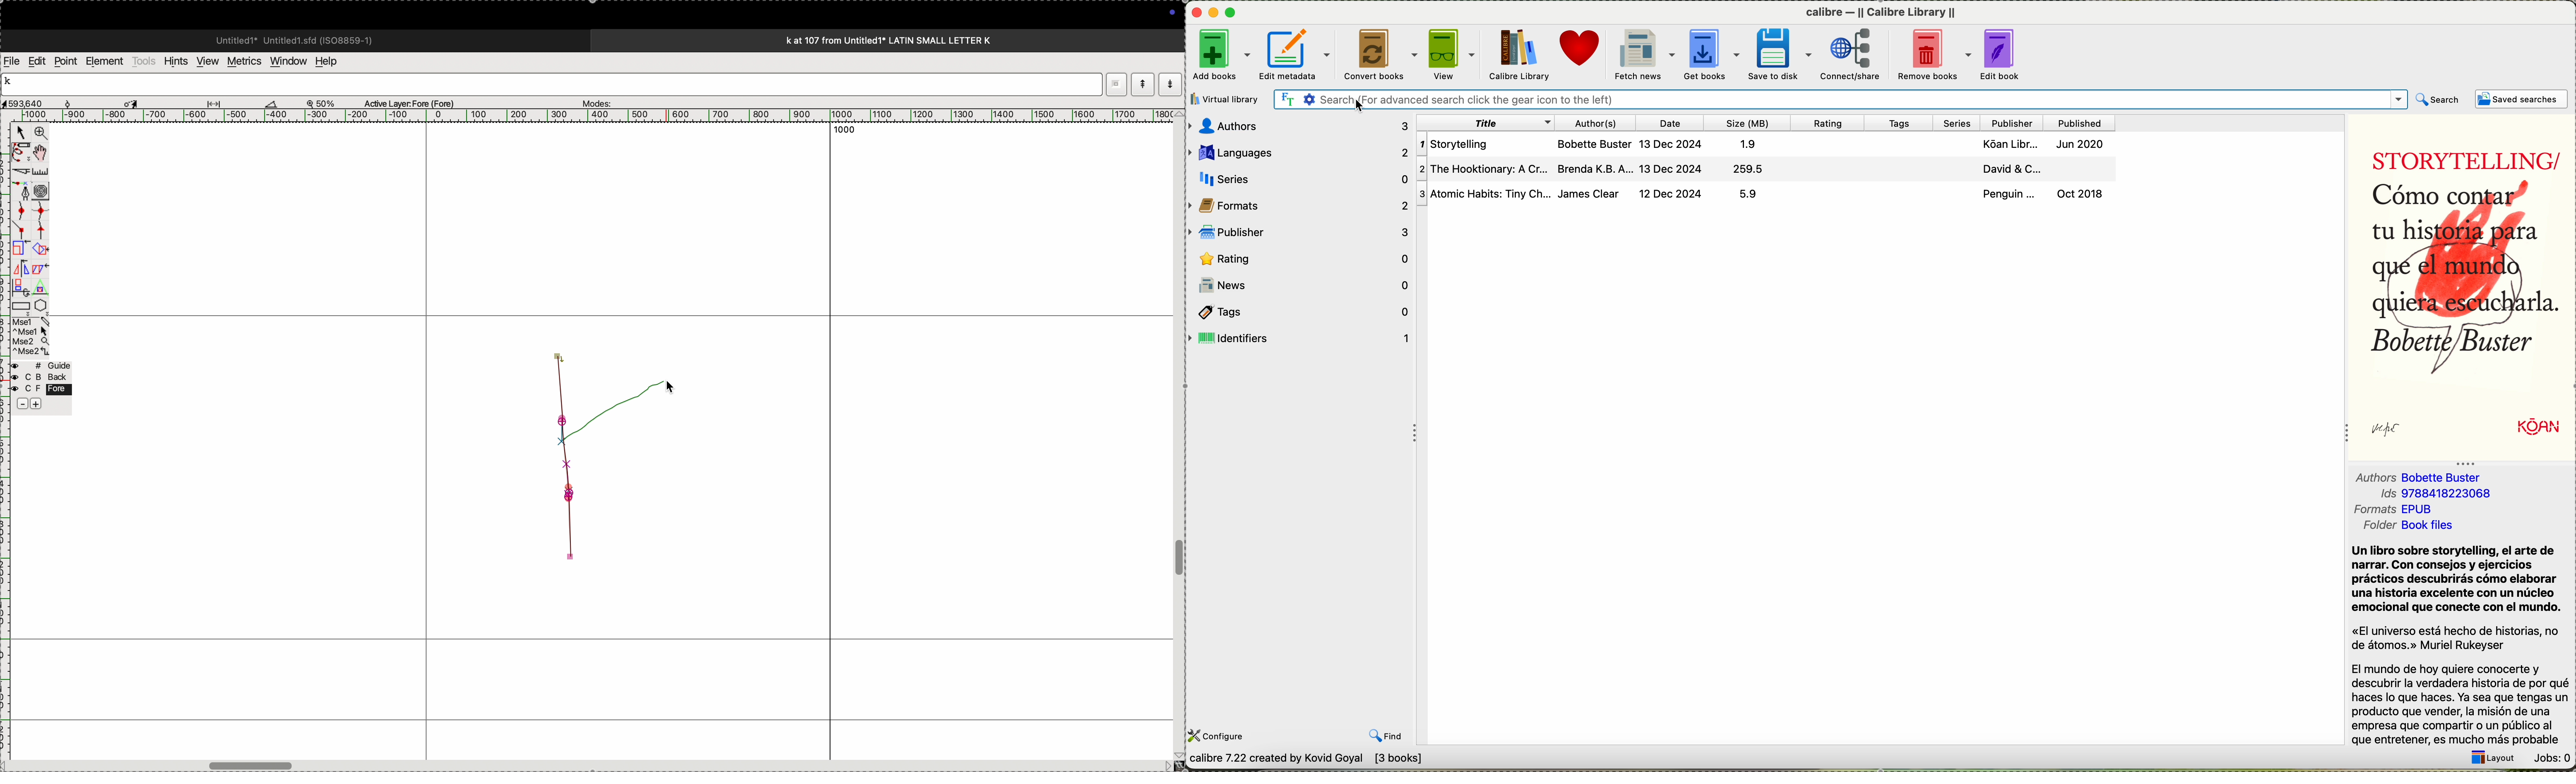  Describe the element at coordinates (42, 248) in the screenshot. I see `fill` at that location.